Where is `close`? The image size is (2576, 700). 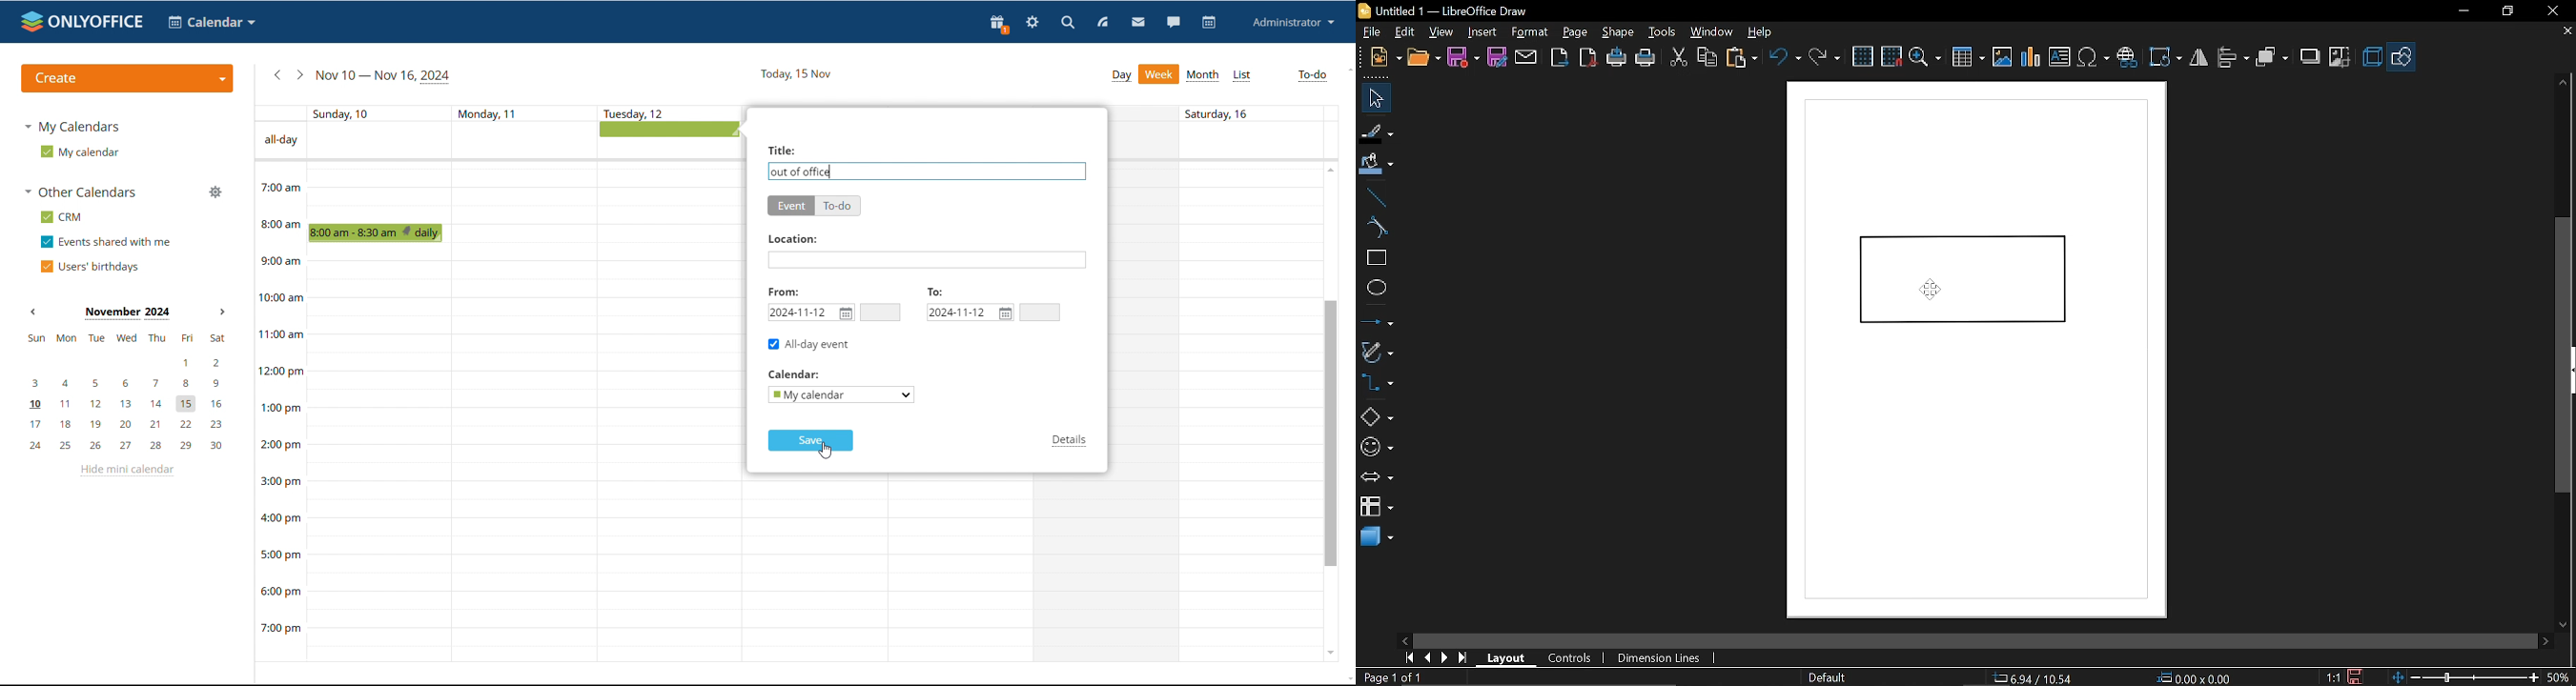
close is located at coordinates (2549, 11).